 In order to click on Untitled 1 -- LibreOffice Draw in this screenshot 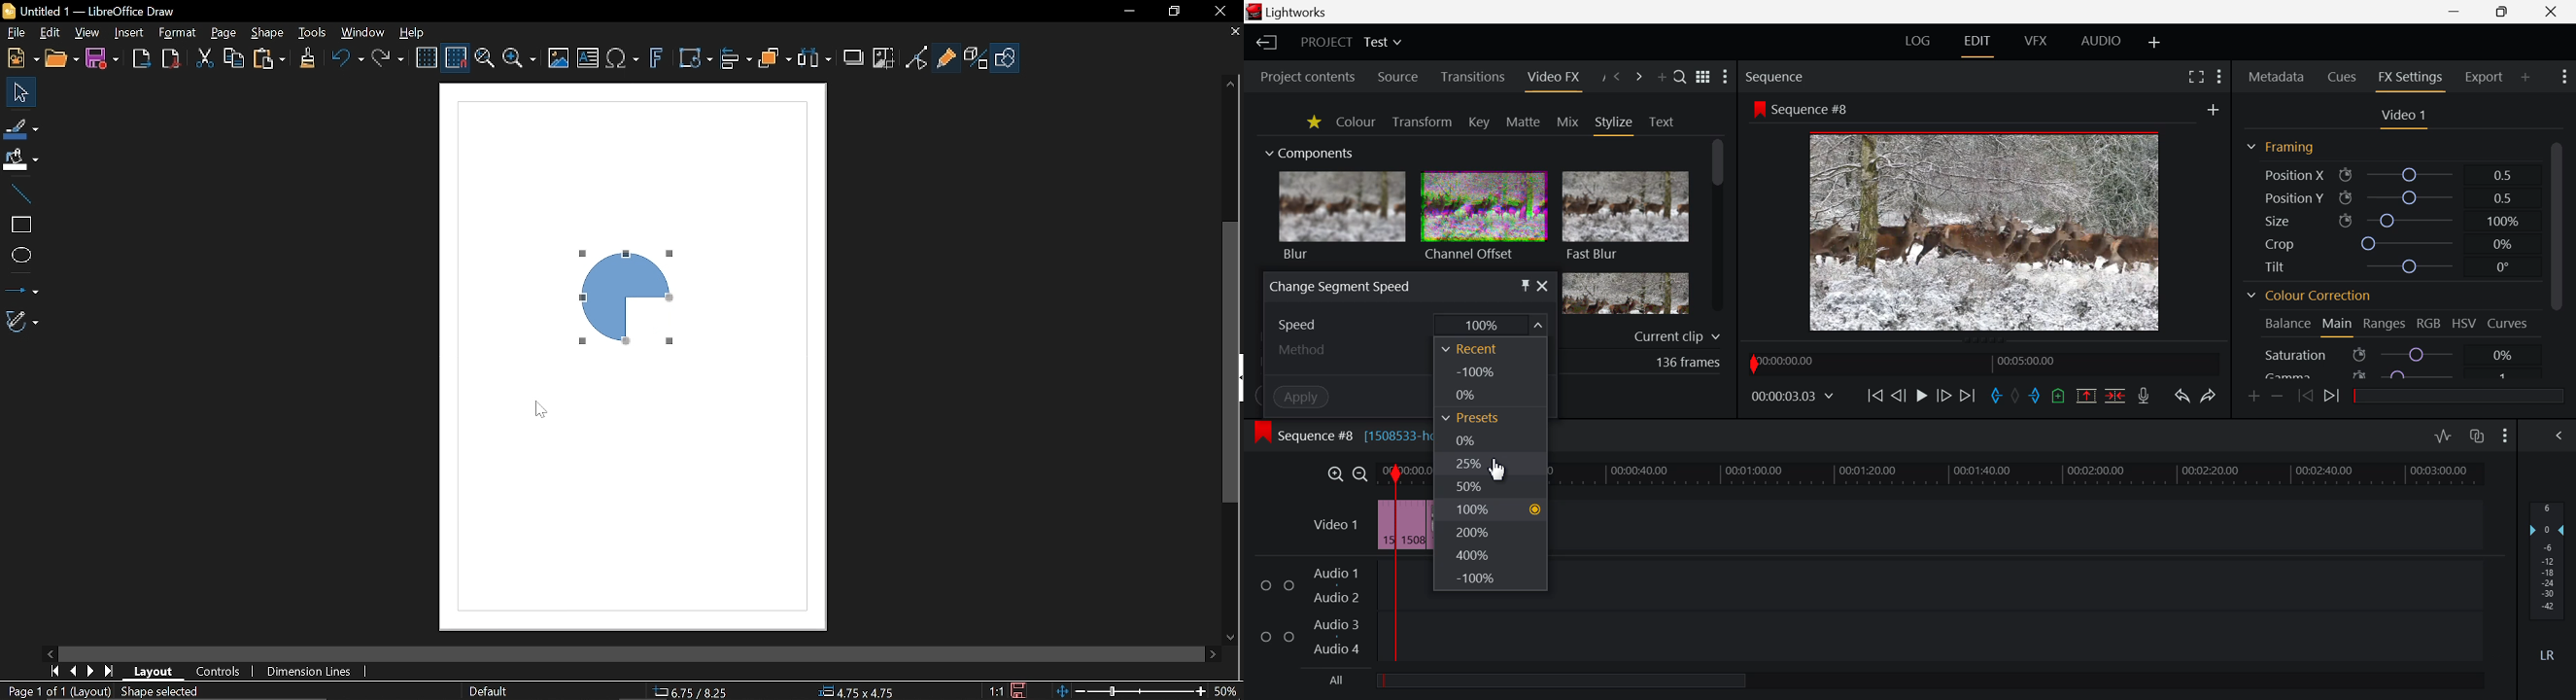, I will do `click(109, 10)`.